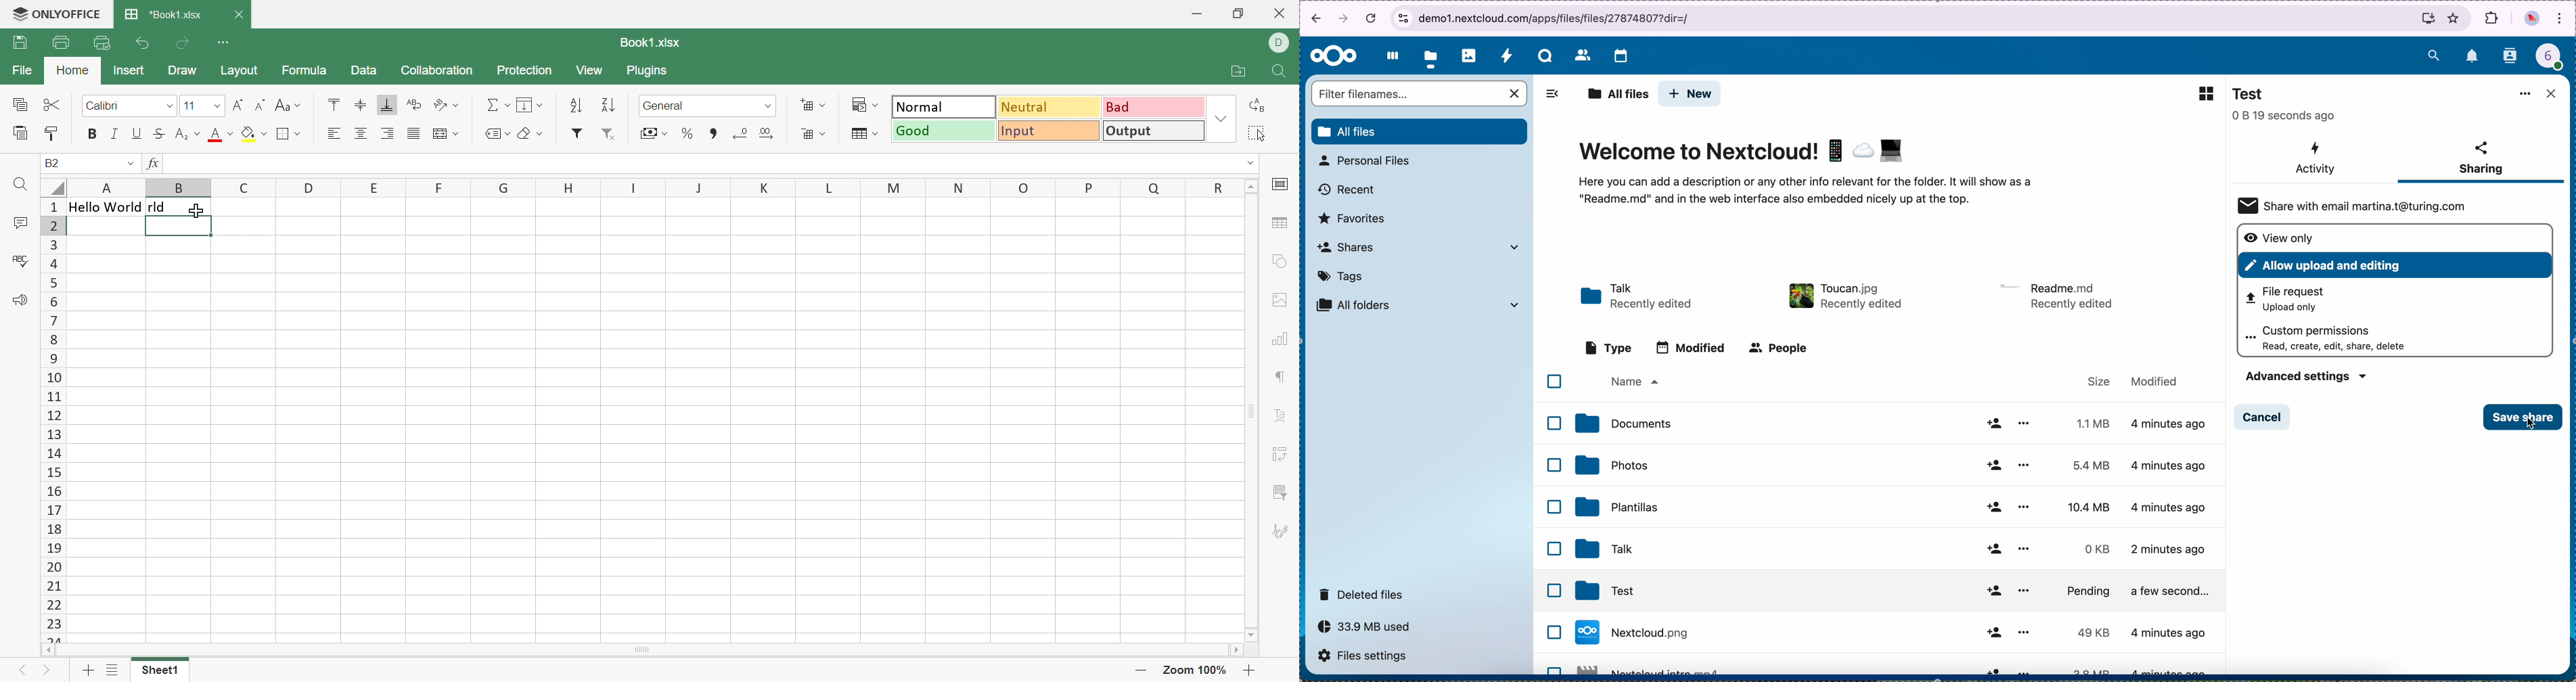 The image size is (2576, 700). What do you see at coordinates (130, 106) in the screenshot?
I see `Font` at bounding box center [130, 106].